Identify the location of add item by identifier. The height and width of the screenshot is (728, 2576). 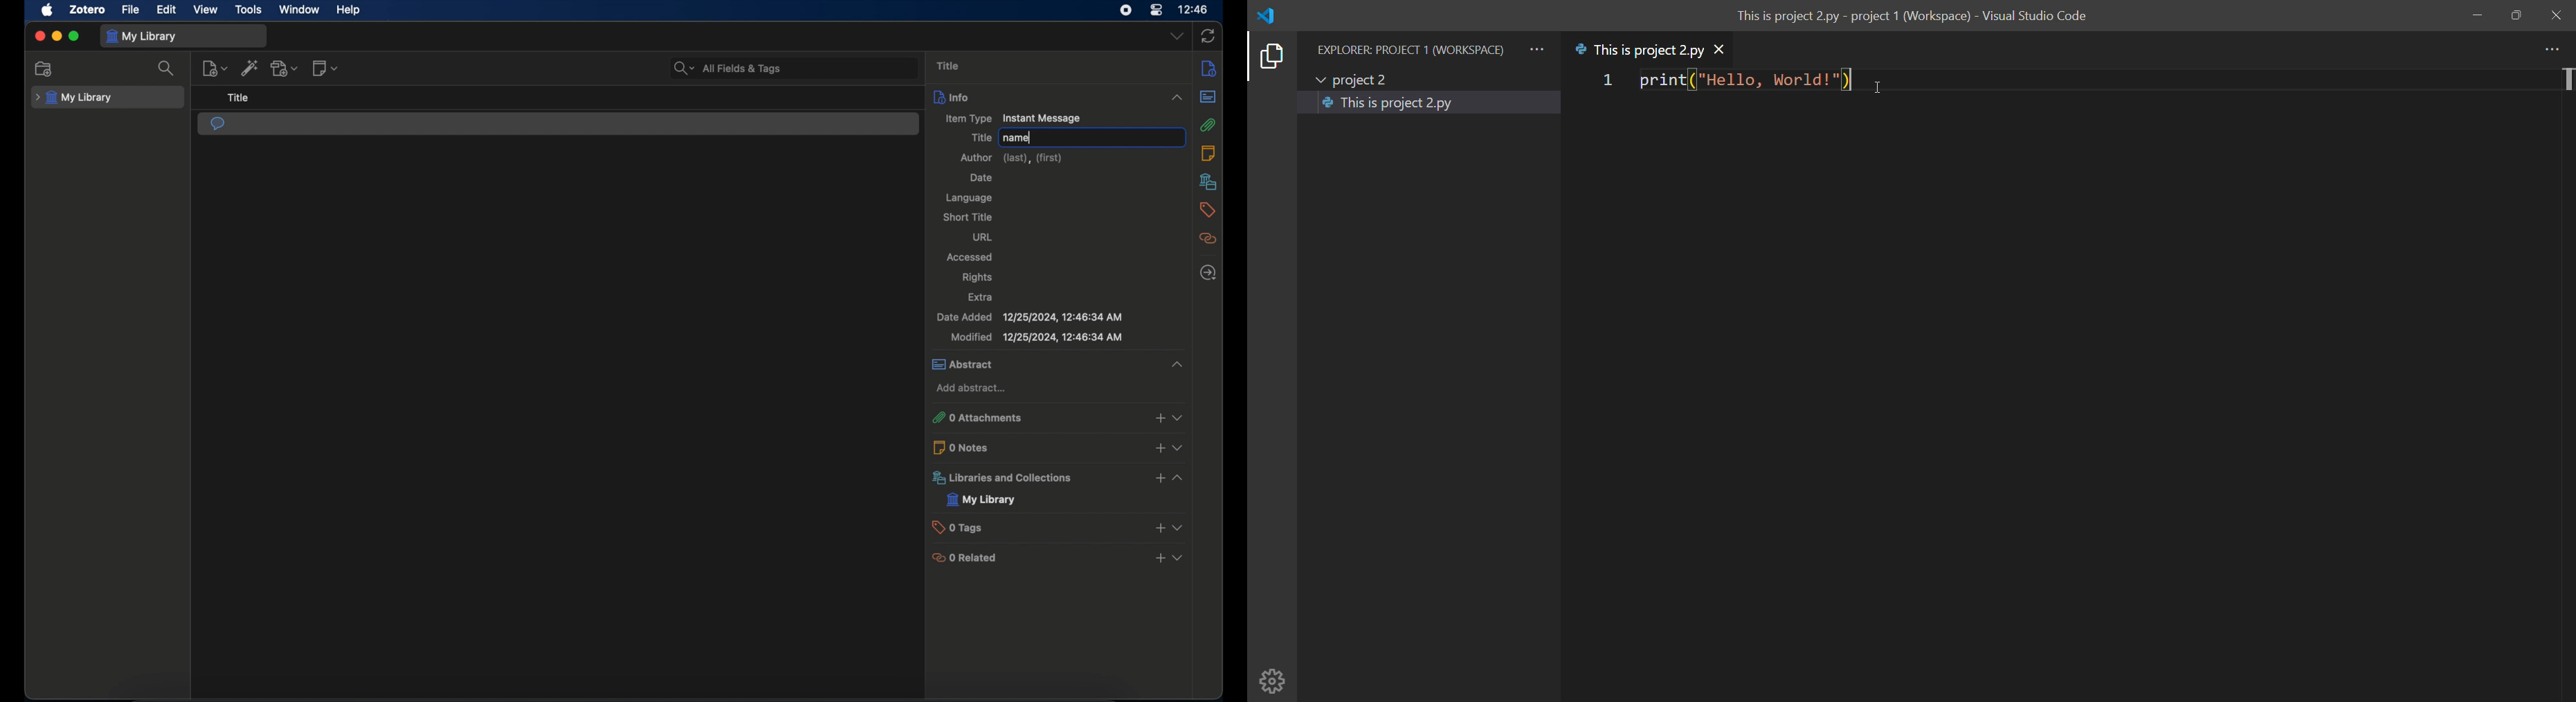
(250, 68).